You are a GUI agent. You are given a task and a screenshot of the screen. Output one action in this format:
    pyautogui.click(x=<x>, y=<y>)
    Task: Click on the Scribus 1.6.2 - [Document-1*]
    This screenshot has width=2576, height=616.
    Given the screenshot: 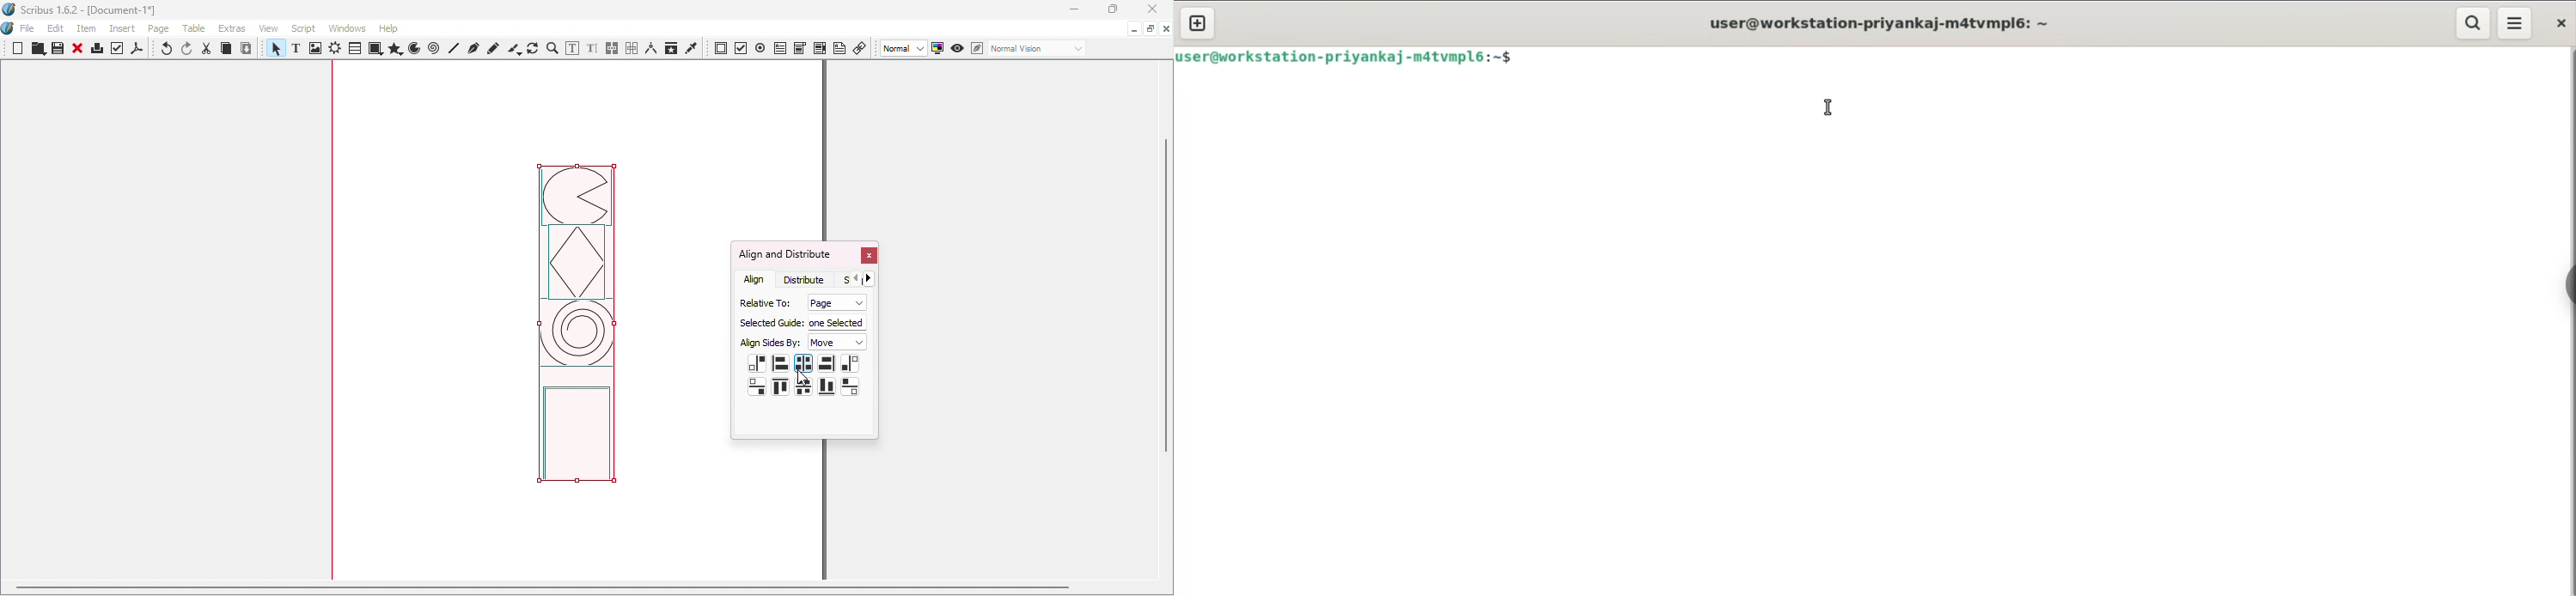 What is the action you would take?
    pyautogui.click(x=87, y=11)
    